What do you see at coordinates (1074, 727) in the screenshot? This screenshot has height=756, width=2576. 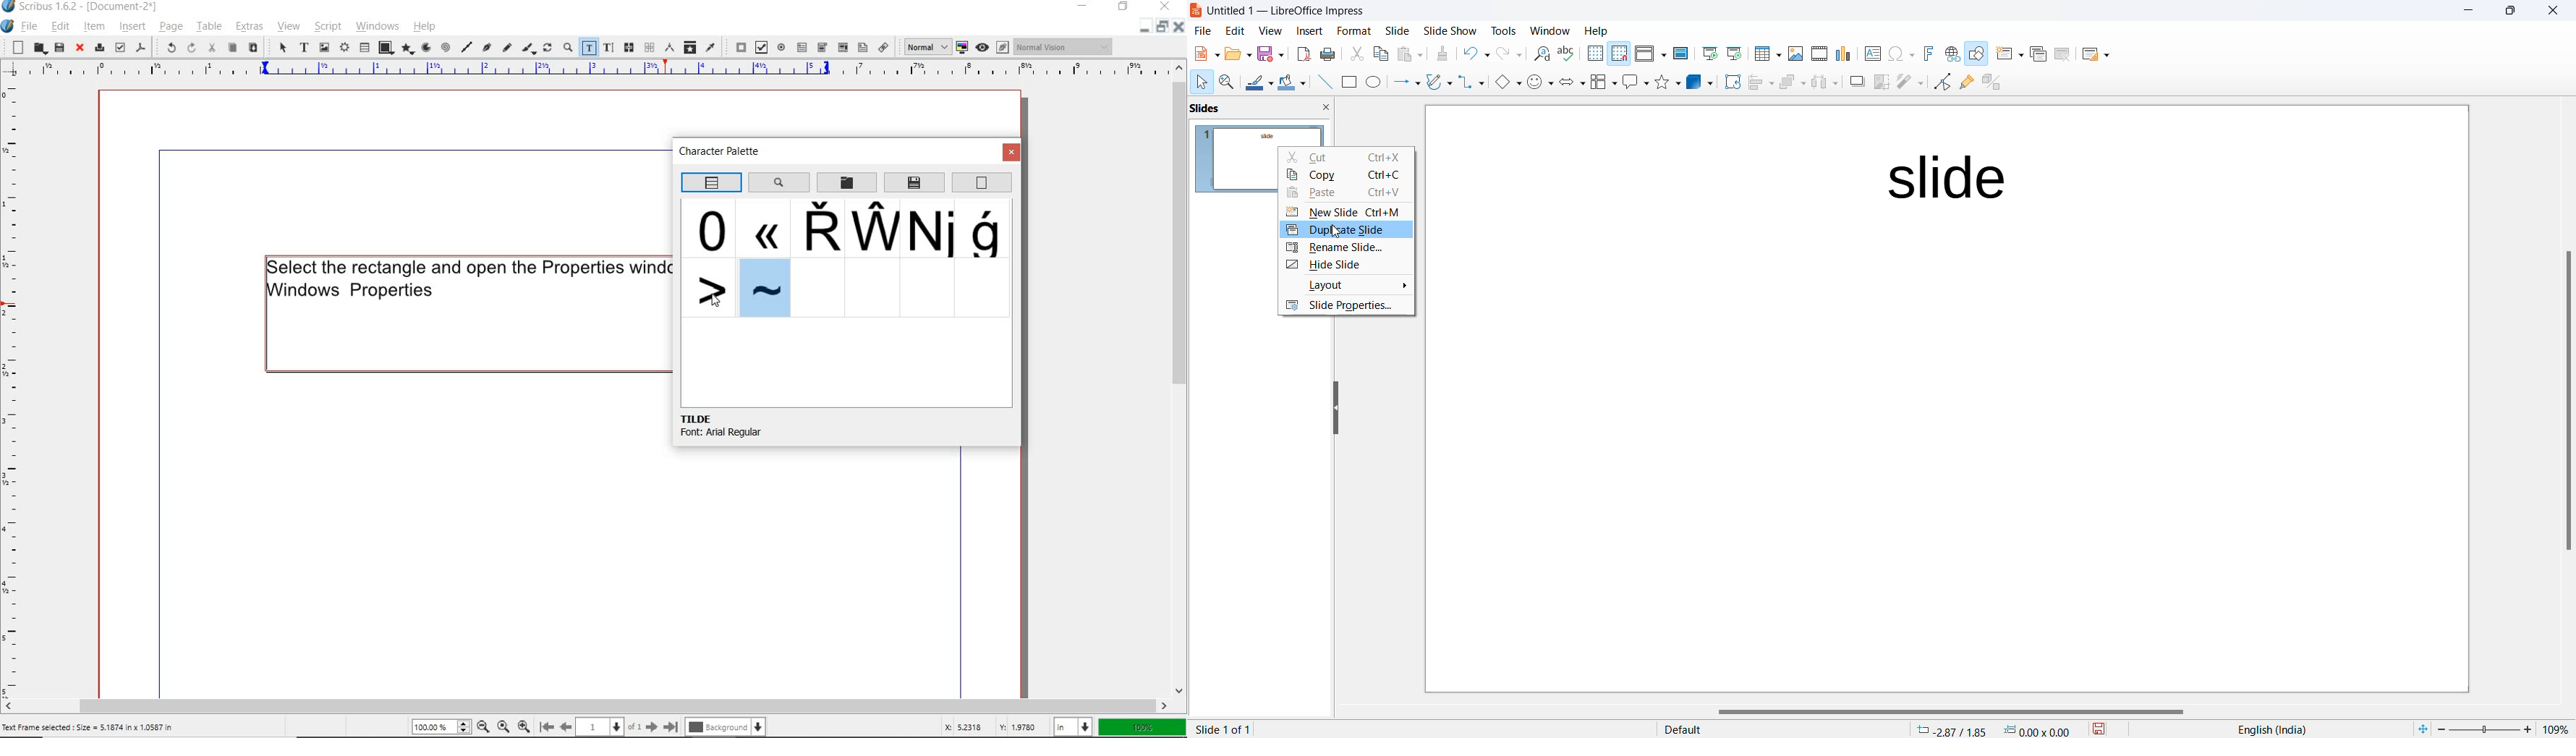 I see `select unit` at bounding box center [1074, 727].